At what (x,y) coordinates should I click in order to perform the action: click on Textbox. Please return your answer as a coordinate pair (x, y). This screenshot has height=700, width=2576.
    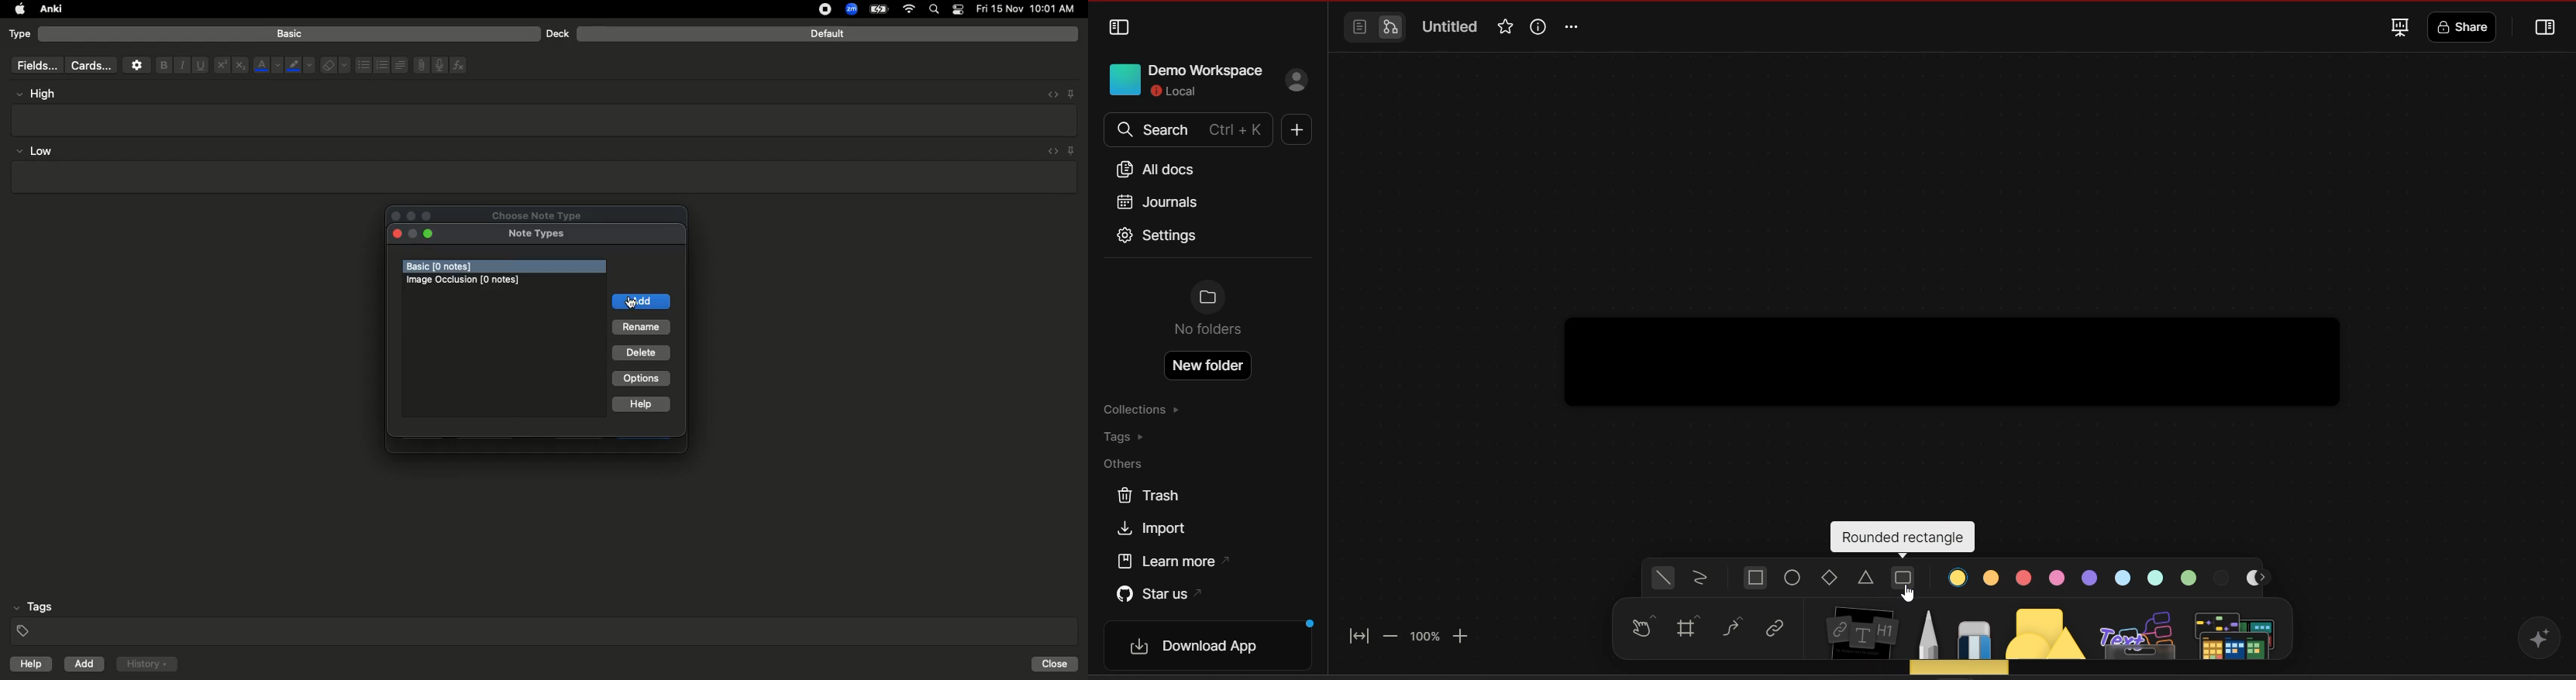
    Looking at the image, I should click on (546, 119).